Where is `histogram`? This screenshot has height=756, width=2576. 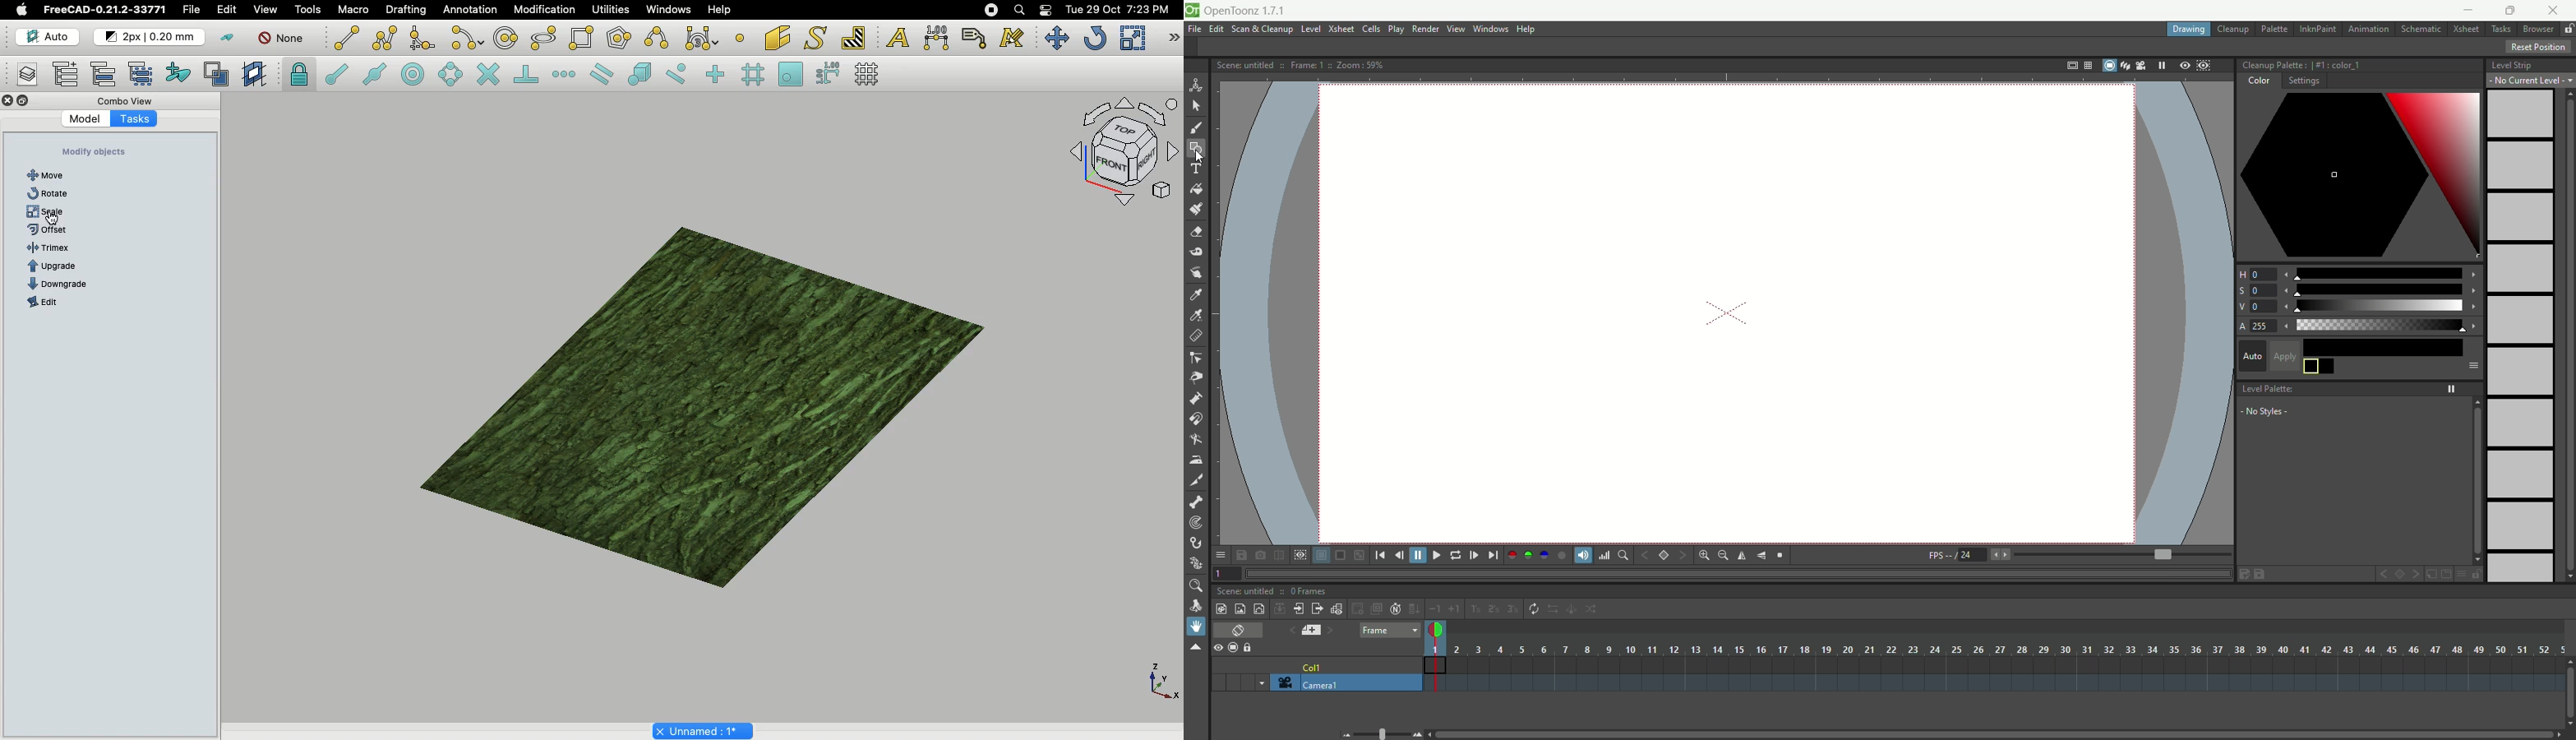 histogram is located at coordinates (1604, 555).